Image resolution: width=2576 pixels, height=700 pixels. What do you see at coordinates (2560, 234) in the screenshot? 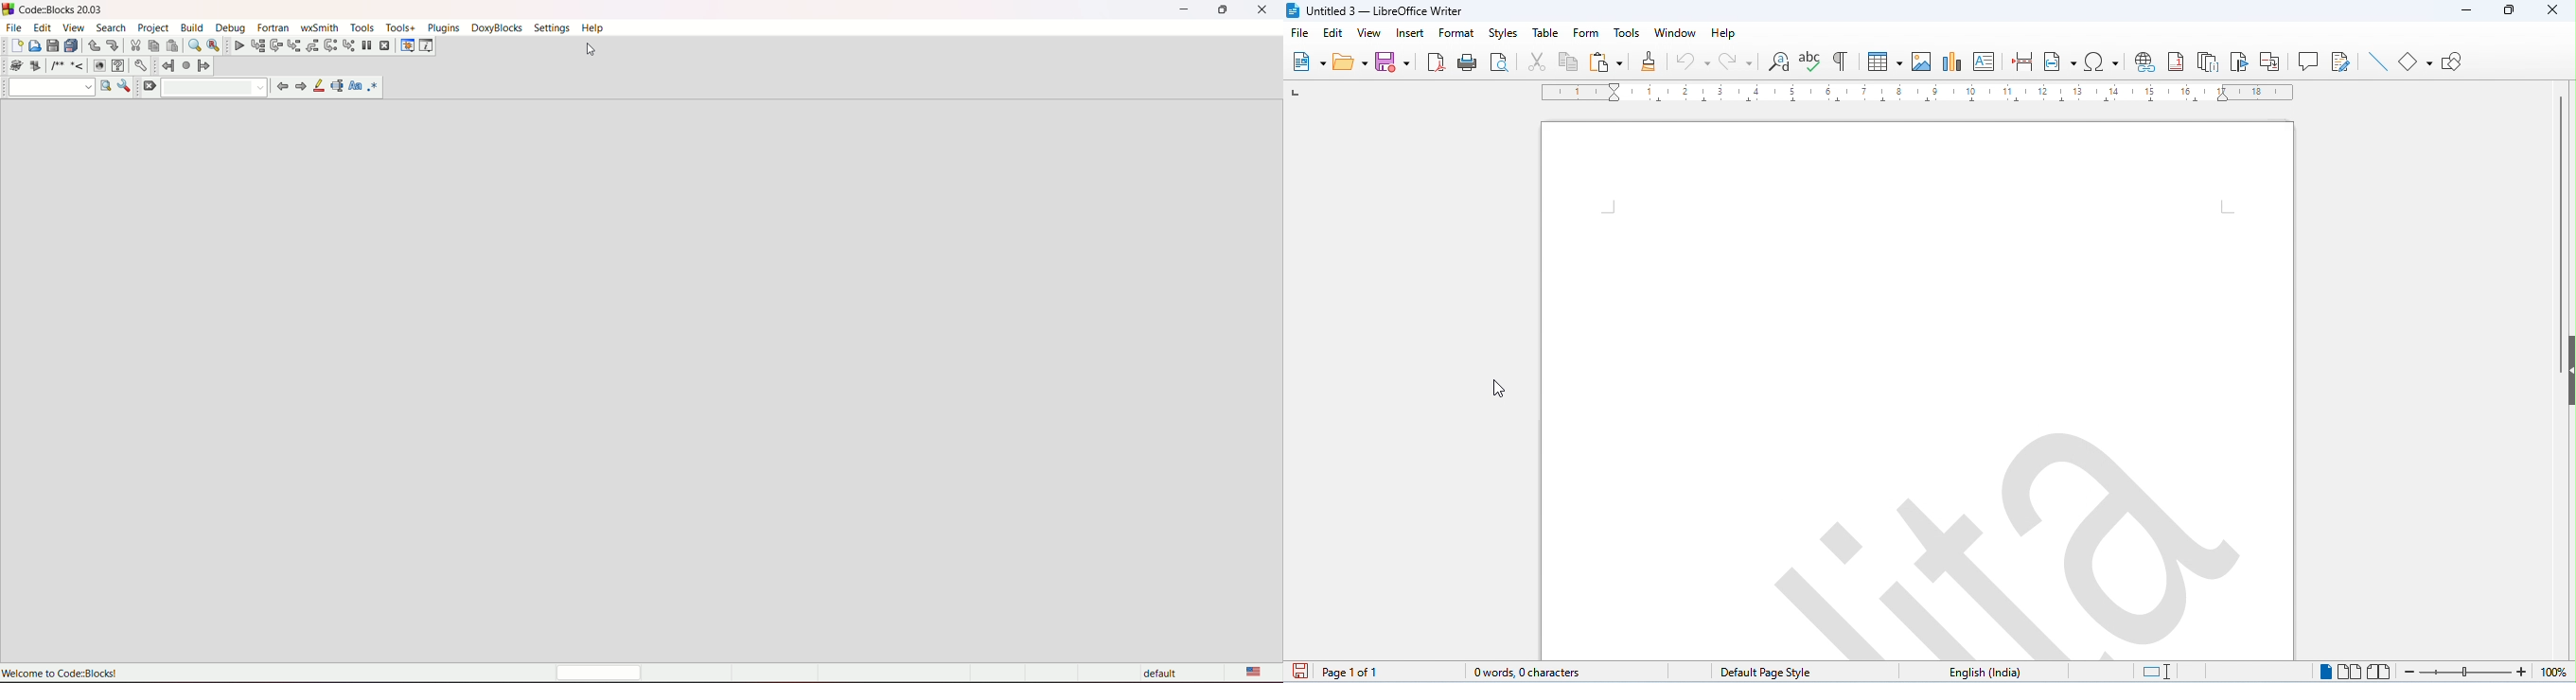
I see `vertical scroll bar` at bounding box center [2560, 234].